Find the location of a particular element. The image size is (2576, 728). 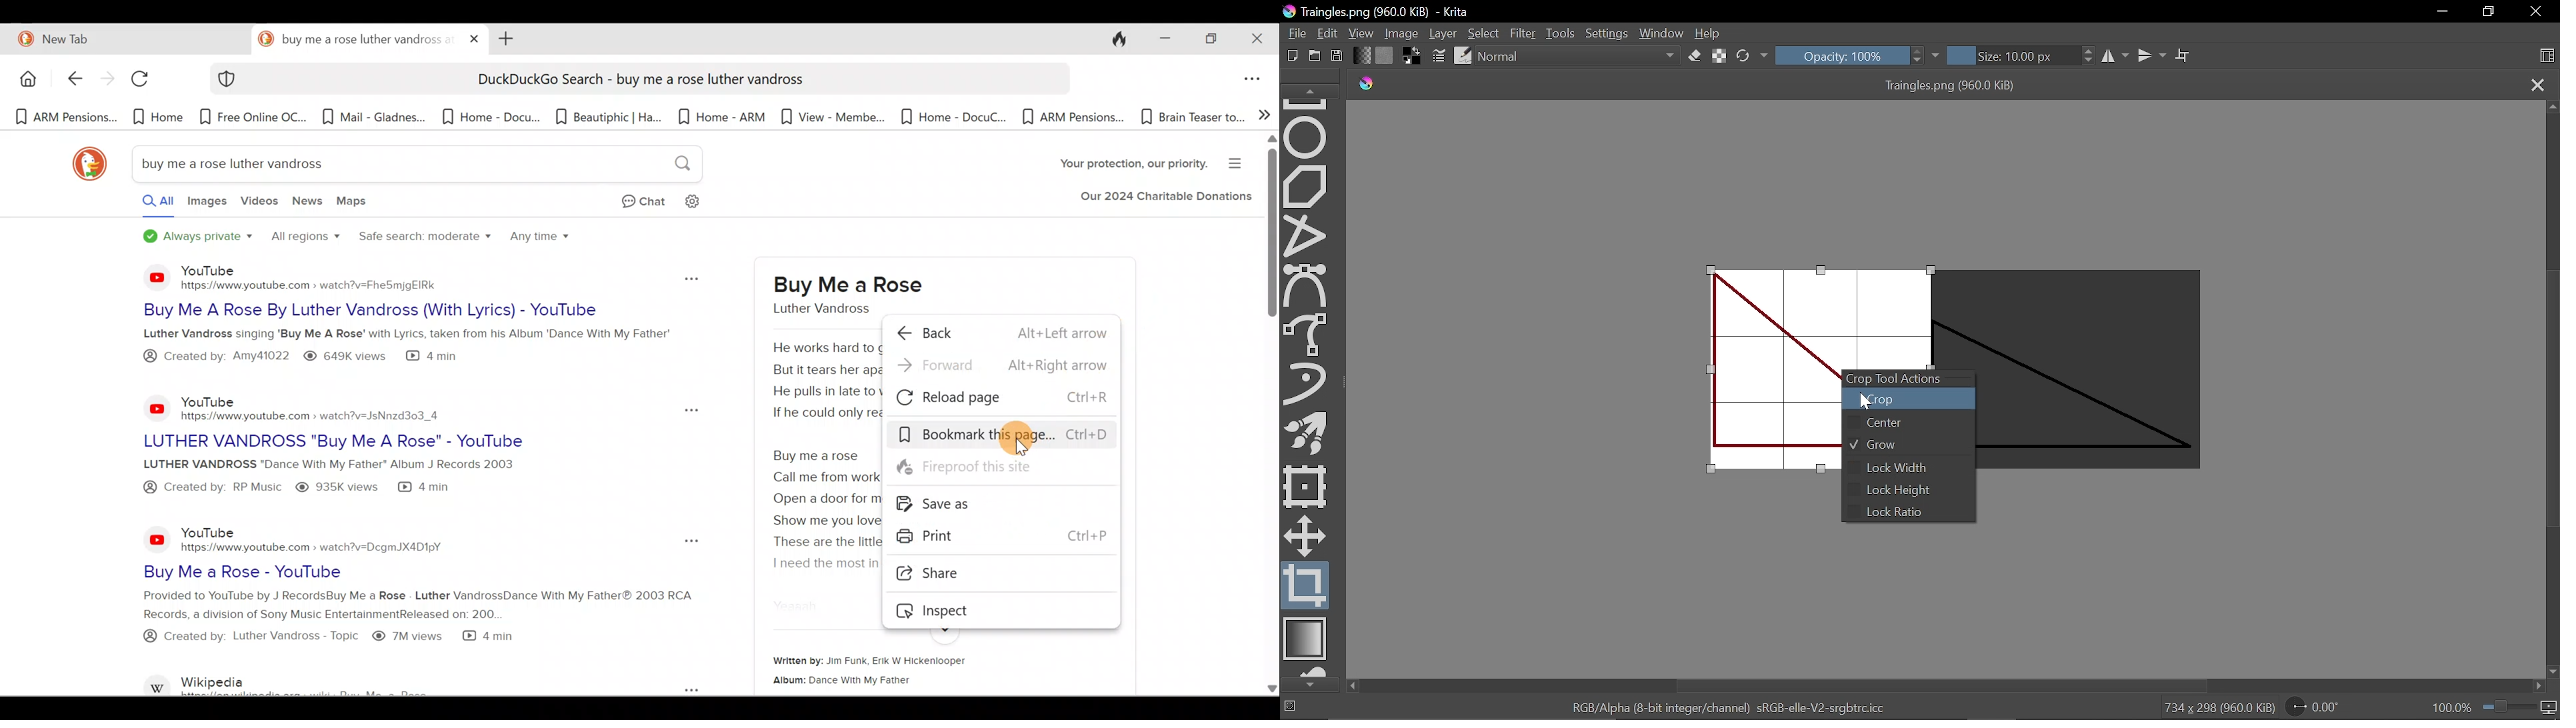

Close tab is located at coordinates (2538, 86).